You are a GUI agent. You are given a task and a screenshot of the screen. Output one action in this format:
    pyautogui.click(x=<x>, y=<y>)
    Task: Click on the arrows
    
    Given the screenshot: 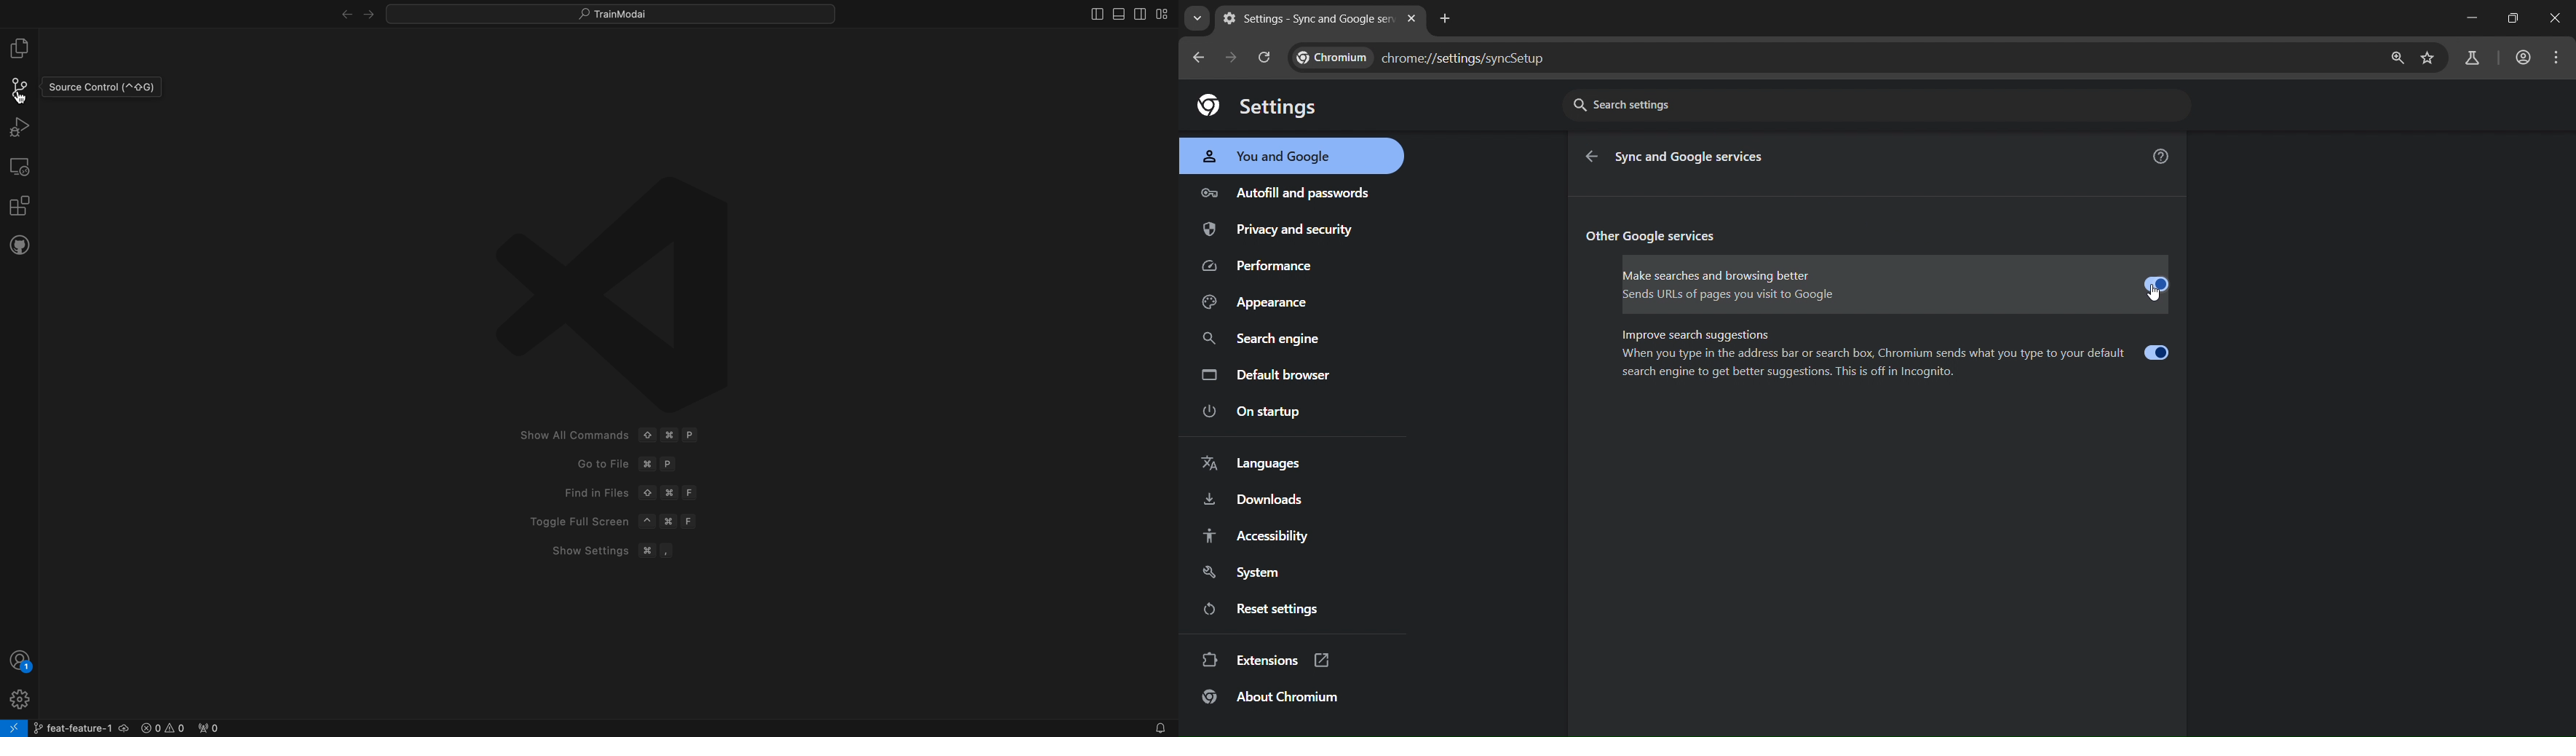 What is the action you would take?
    pyautogui.click(x=353, y=14)
    